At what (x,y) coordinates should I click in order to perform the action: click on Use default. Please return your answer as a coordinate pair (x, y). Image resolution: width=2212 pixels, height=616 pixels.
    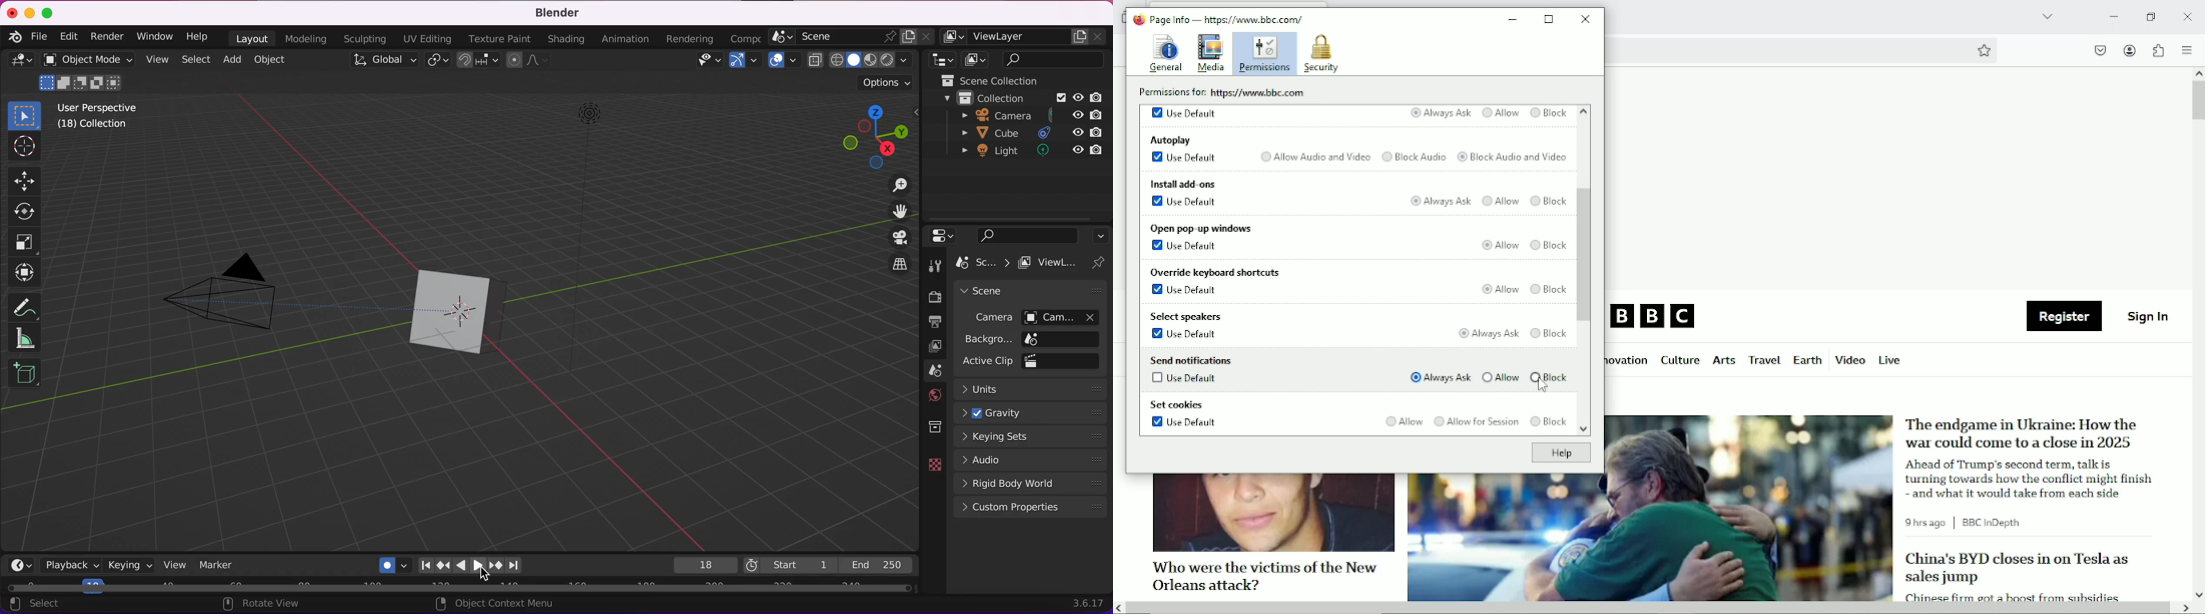
    Looking at the image, I should click on (1186, 335).